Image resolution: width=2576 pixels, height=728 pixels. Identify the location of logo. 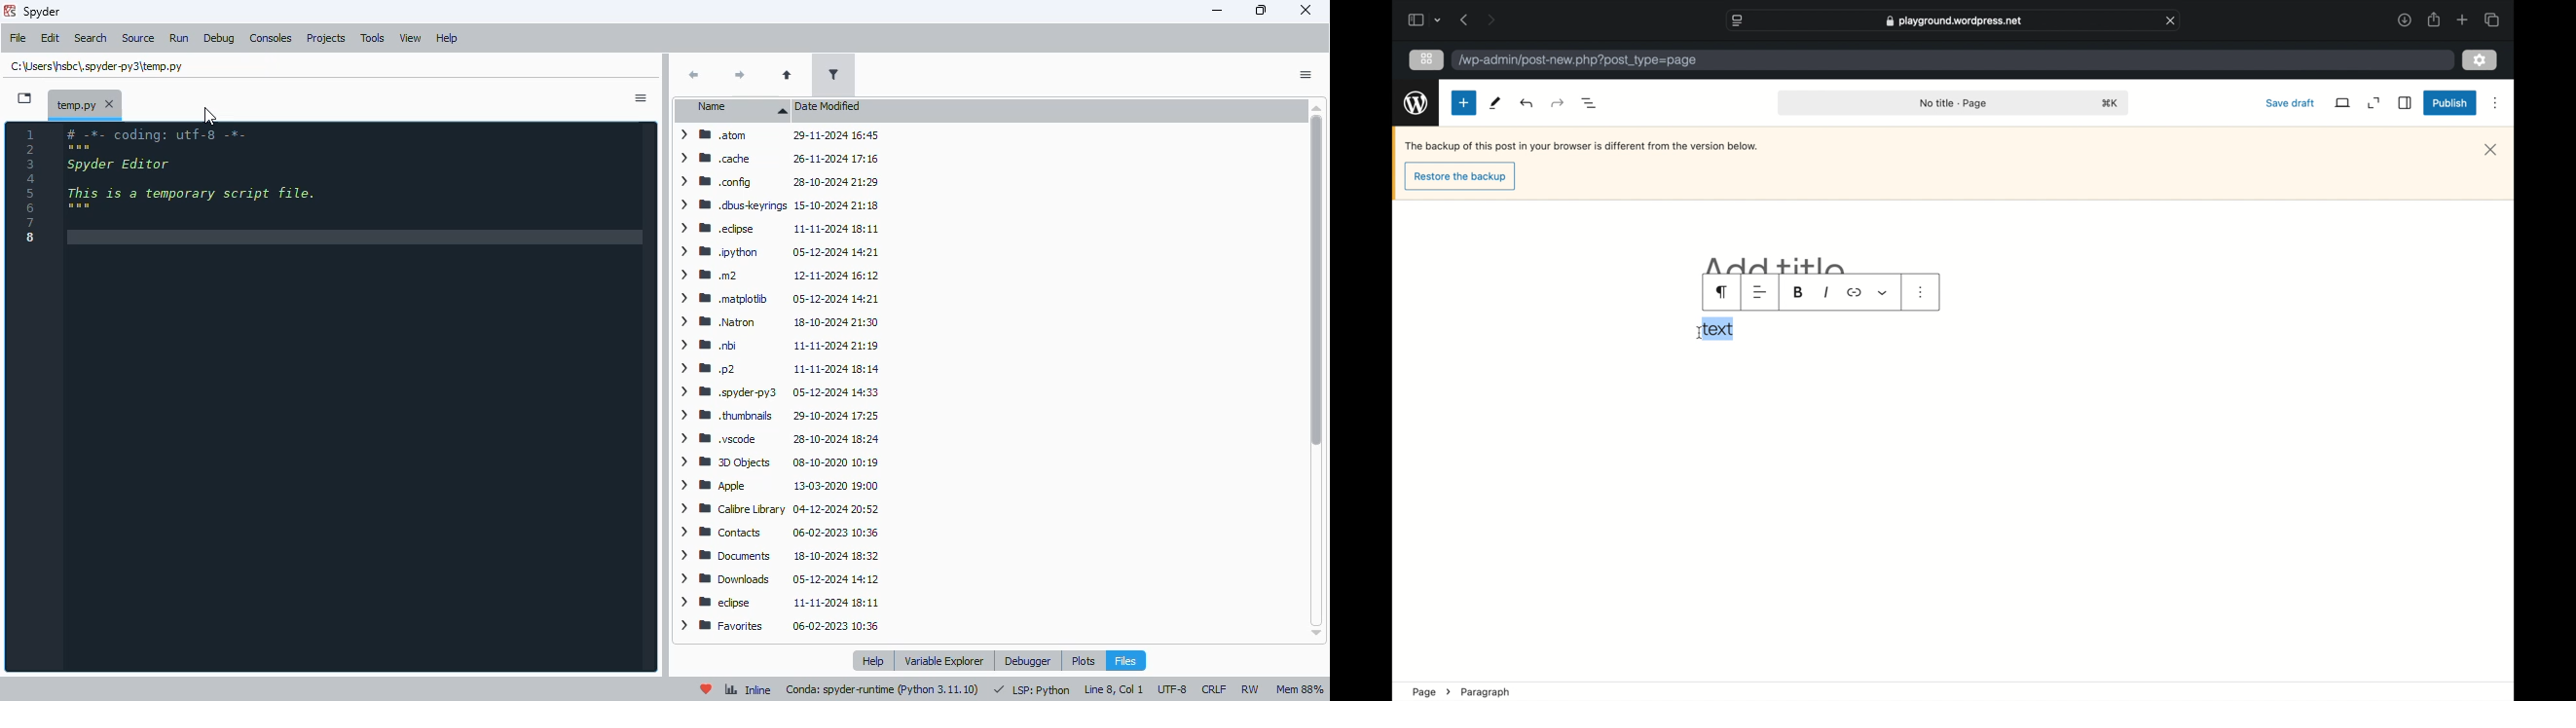
(10, 10).